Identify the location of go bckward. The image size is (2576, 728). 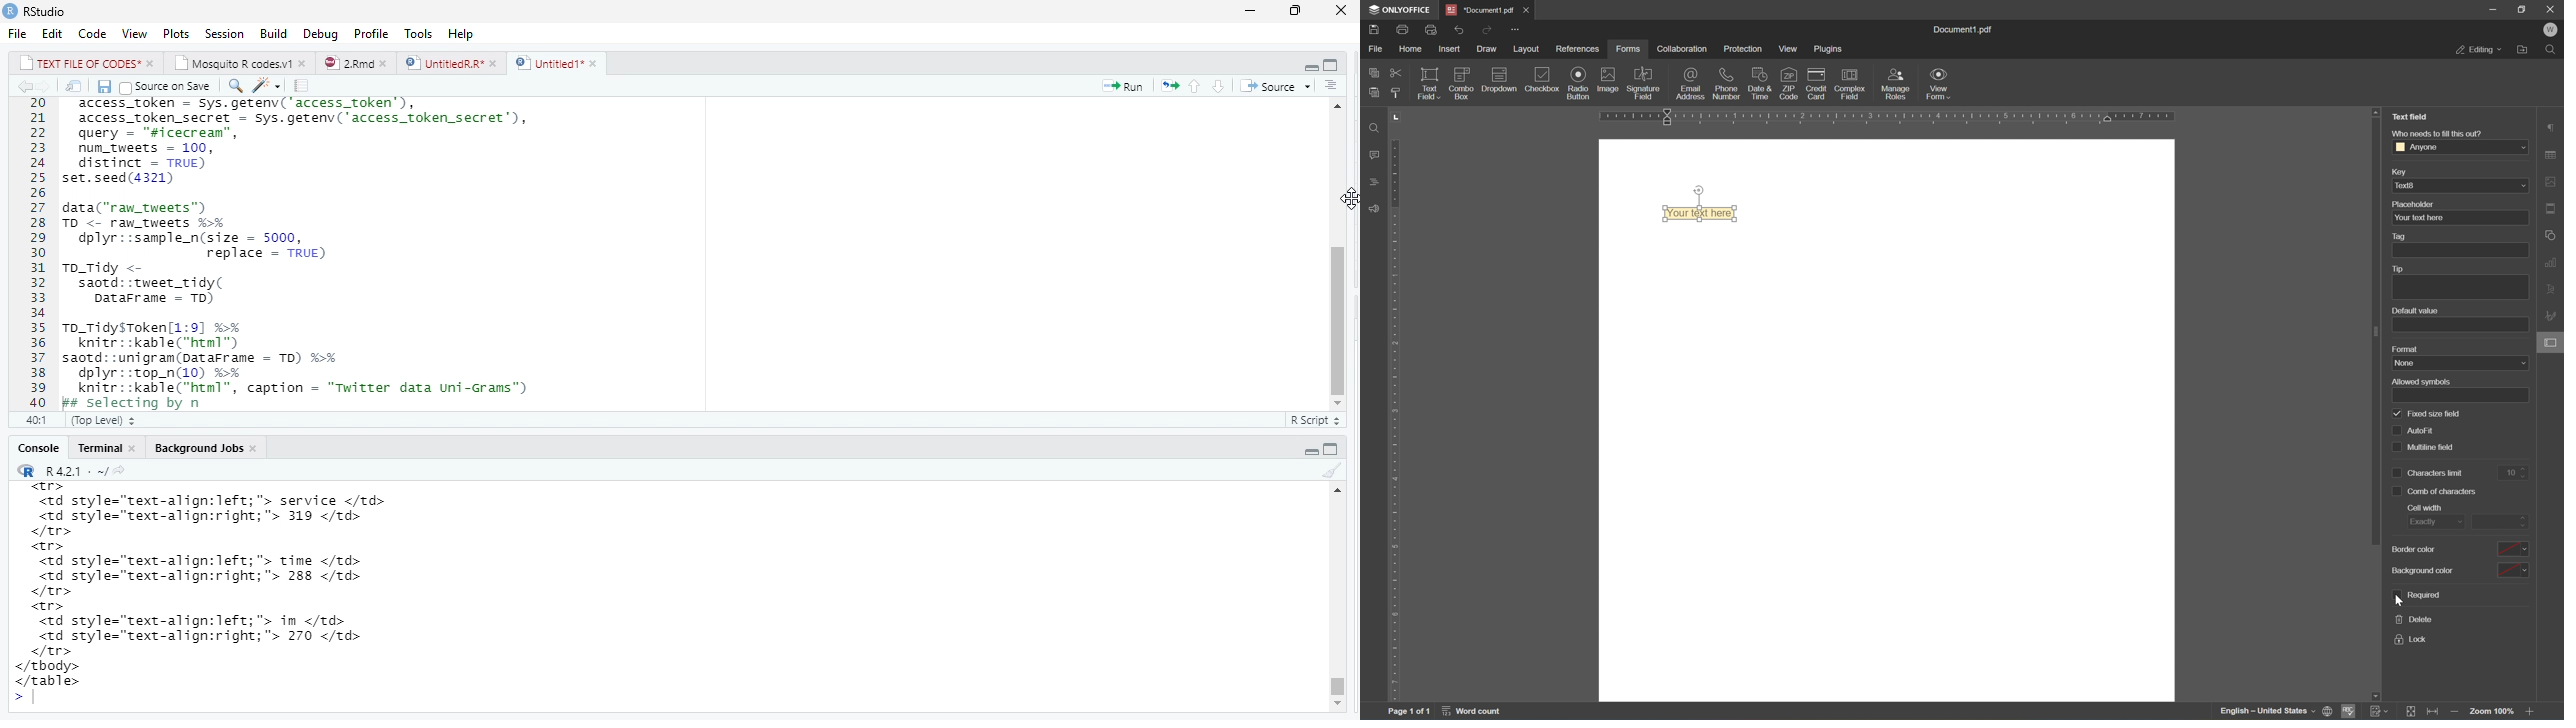
(32, 85).